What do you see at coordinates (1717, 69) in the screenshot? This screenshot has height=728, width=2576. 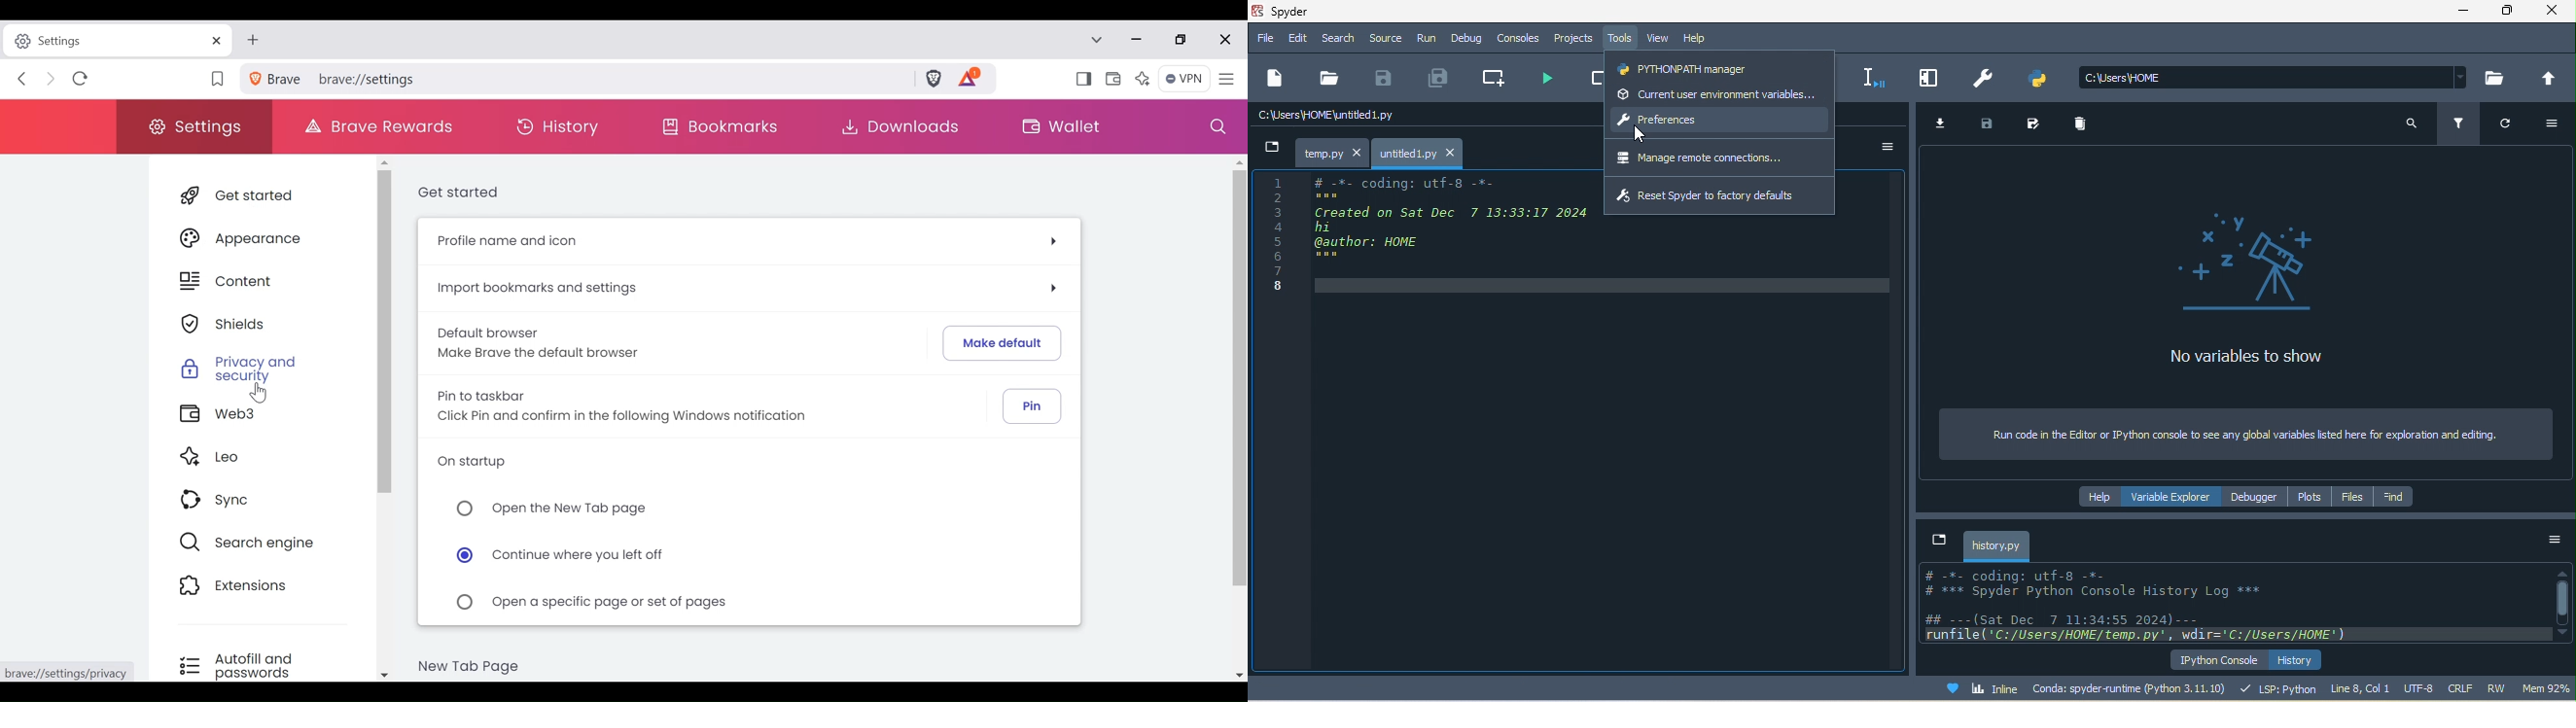 I see `pythonpath manager` at bounding box center [1717, 69].